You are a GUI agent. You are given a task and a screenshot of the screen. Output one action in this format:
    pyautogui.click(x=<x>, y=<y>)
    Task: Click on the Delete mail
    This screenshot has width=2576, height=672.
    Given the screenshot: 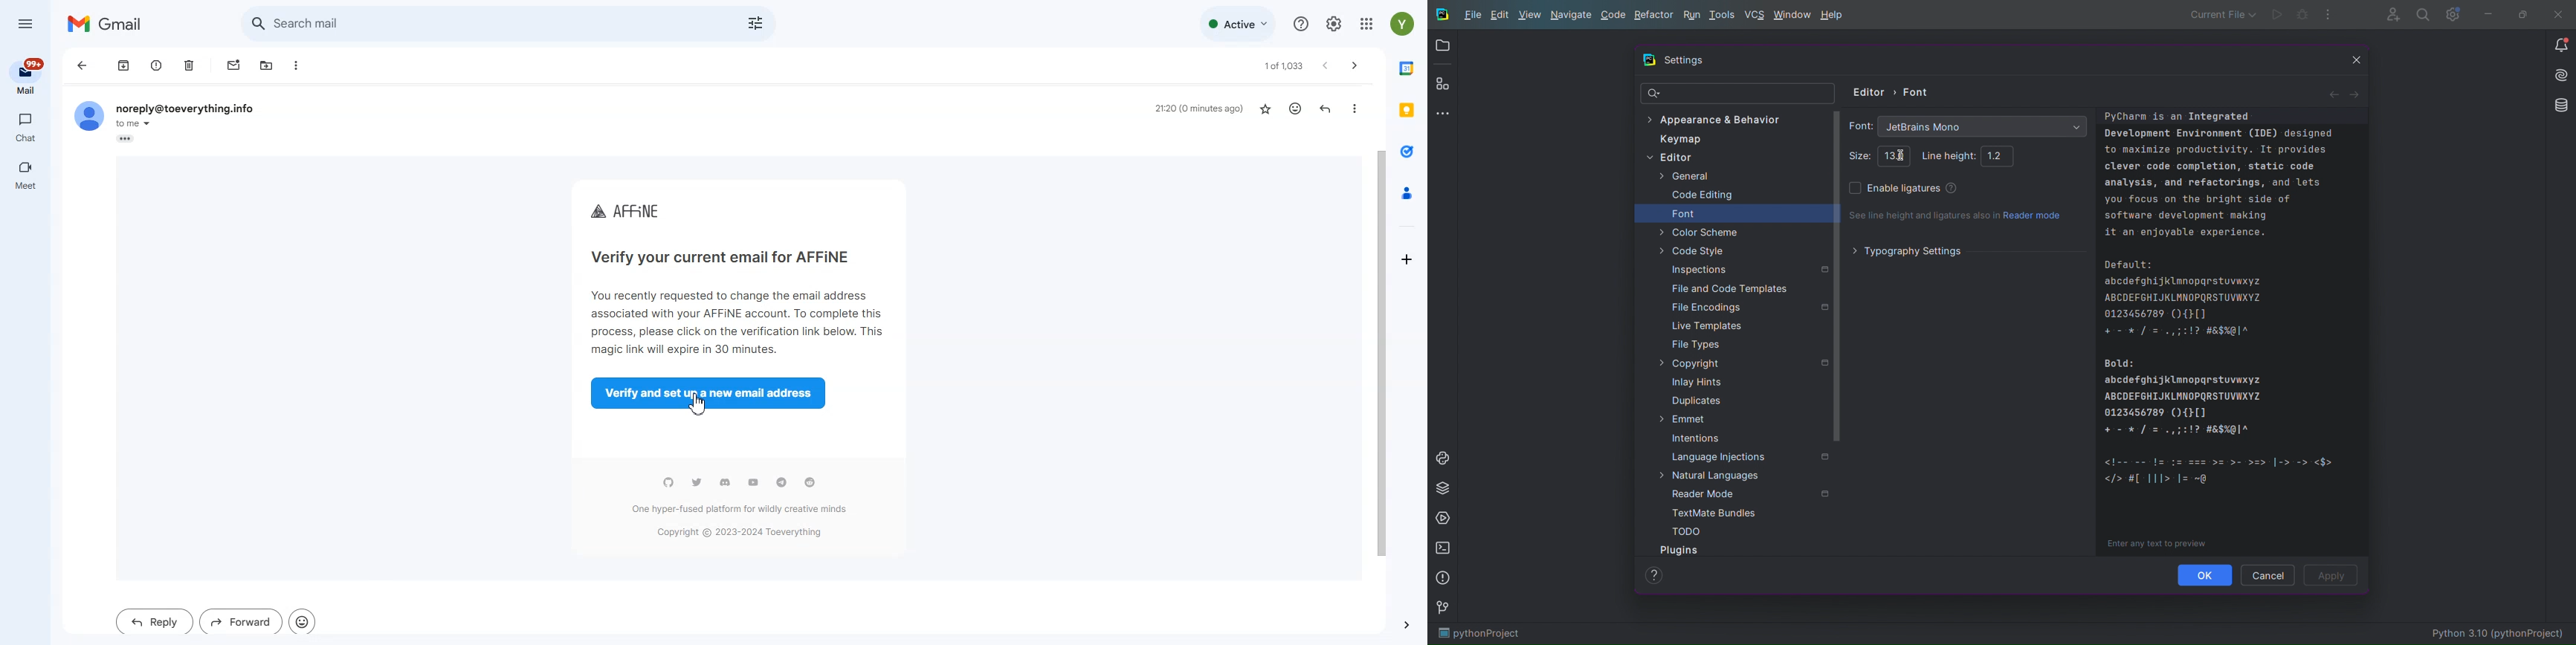 What is the action you would take?
    pyautogui.click(x=190, y=66)
    